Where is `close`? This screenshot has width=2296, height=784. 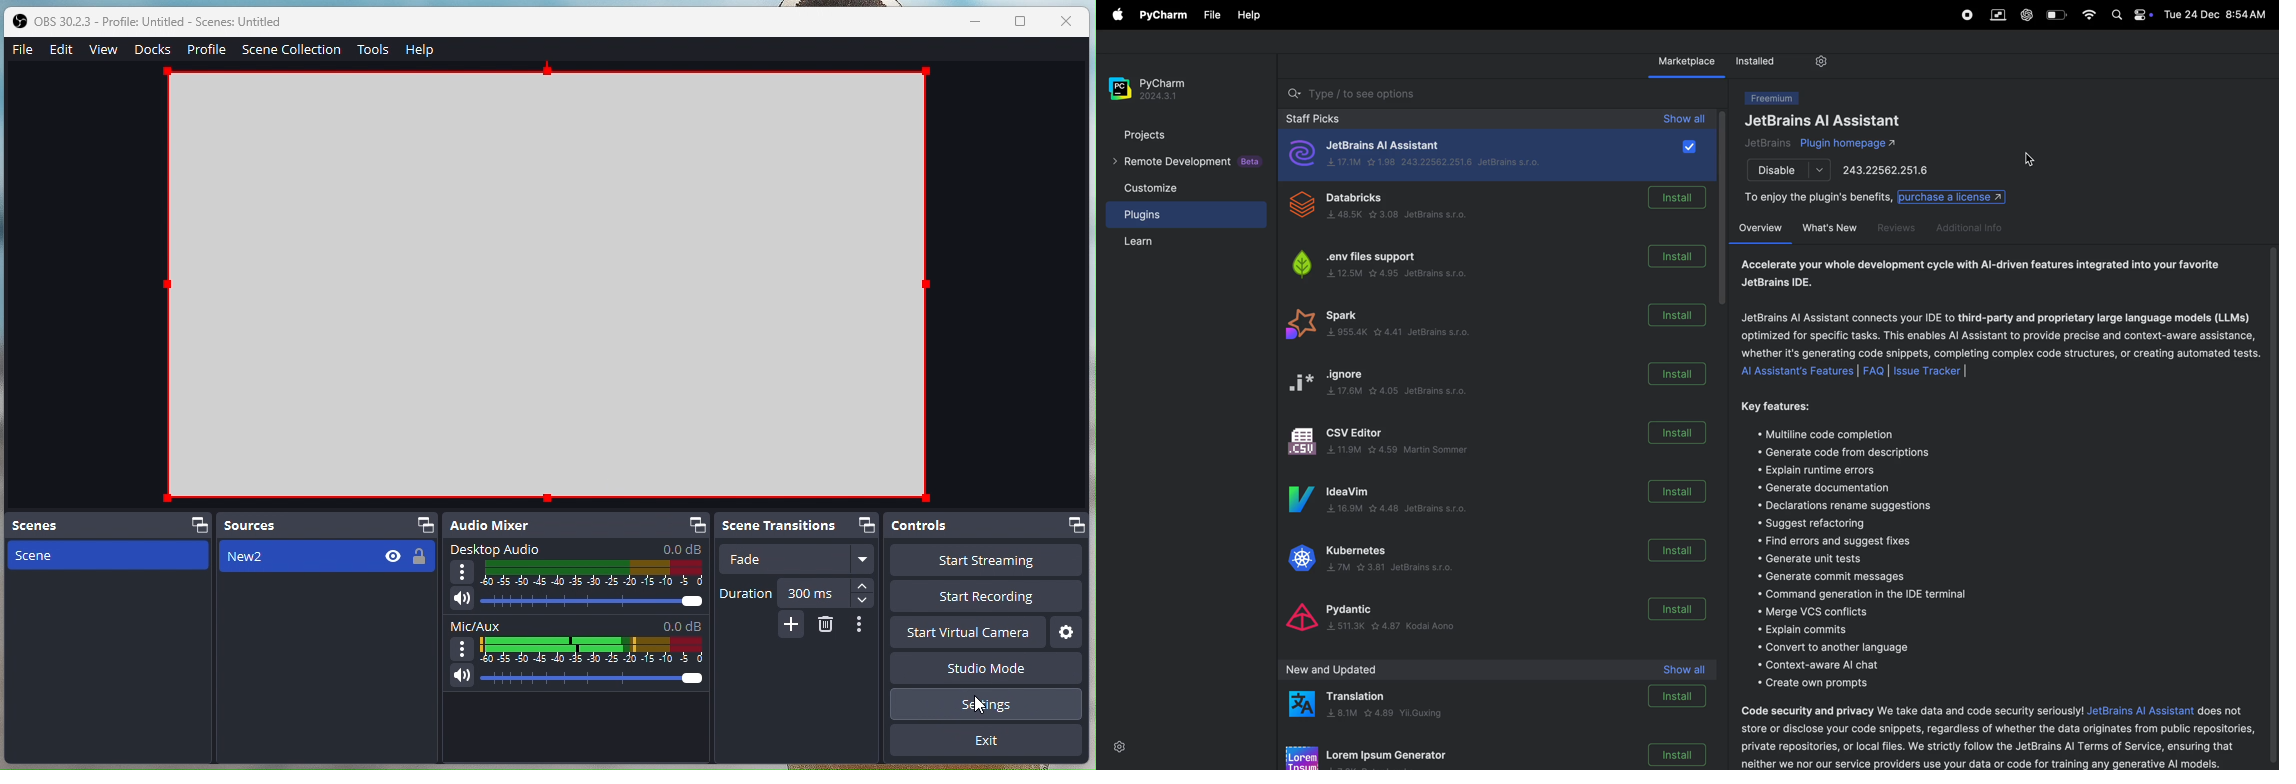 close is located at coordinates (1071, 21).